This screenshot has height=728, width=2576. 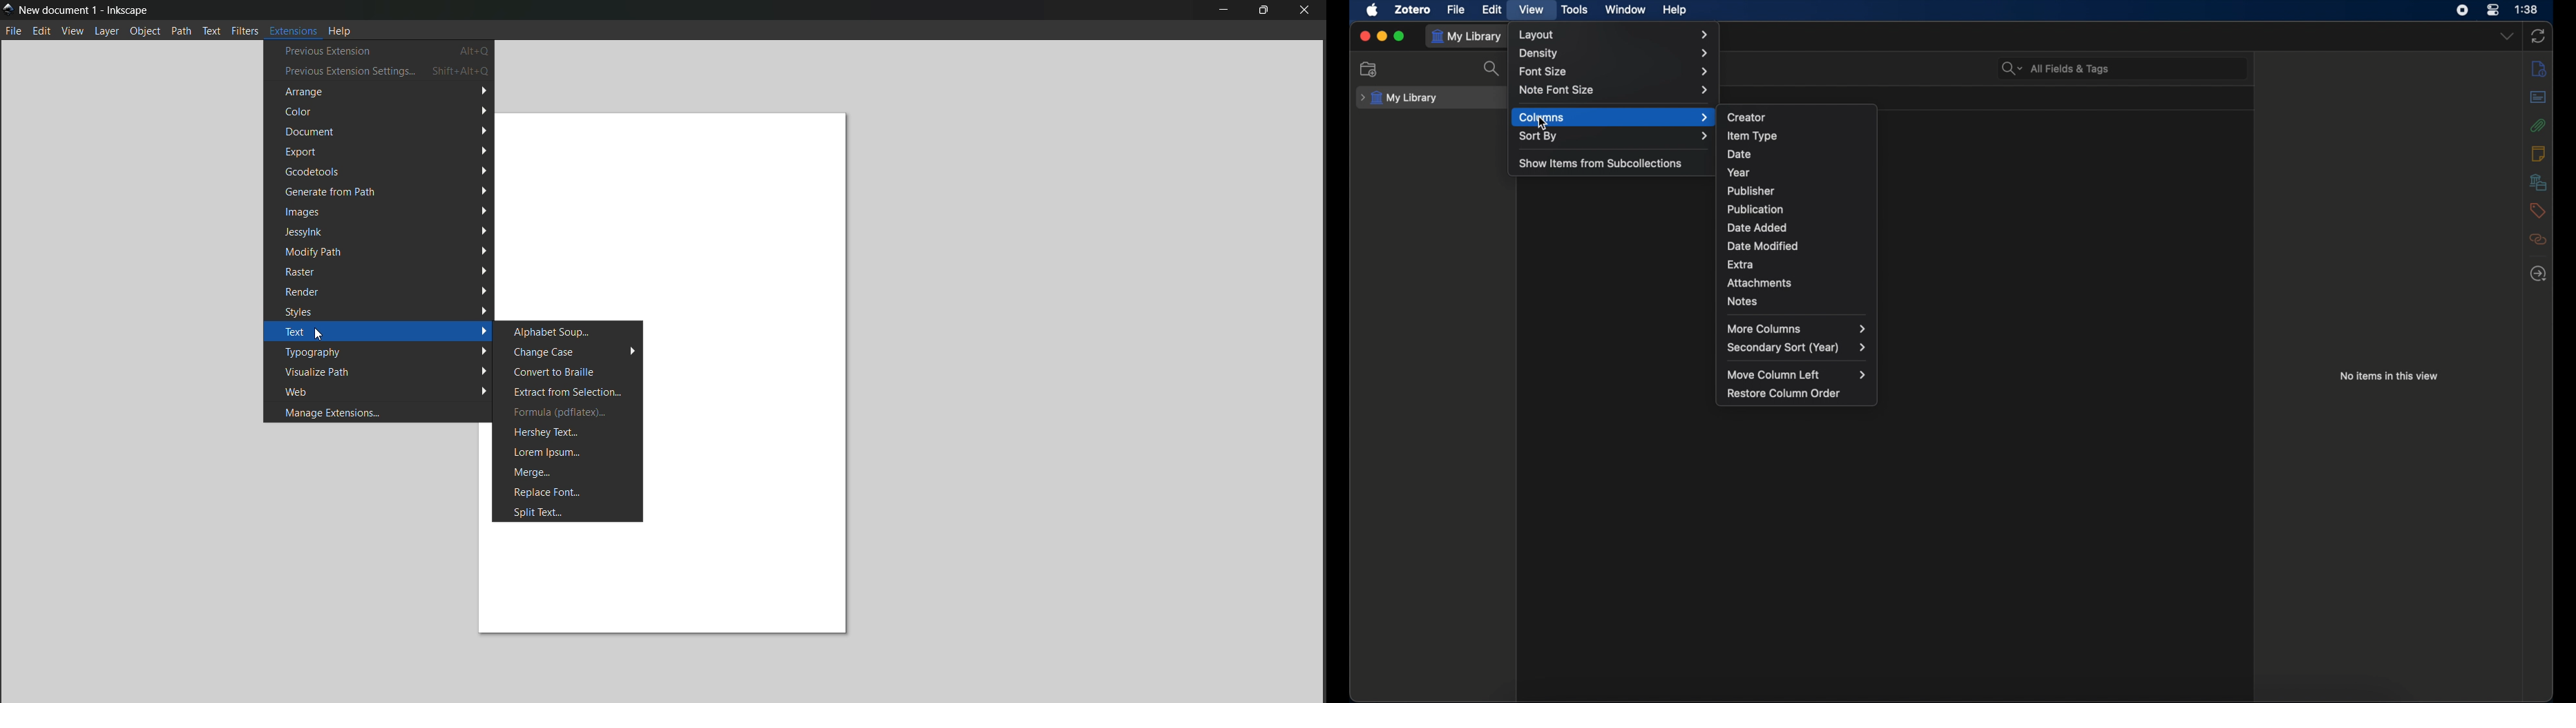 I want to click on move column left, so click(x=1798, y=374).